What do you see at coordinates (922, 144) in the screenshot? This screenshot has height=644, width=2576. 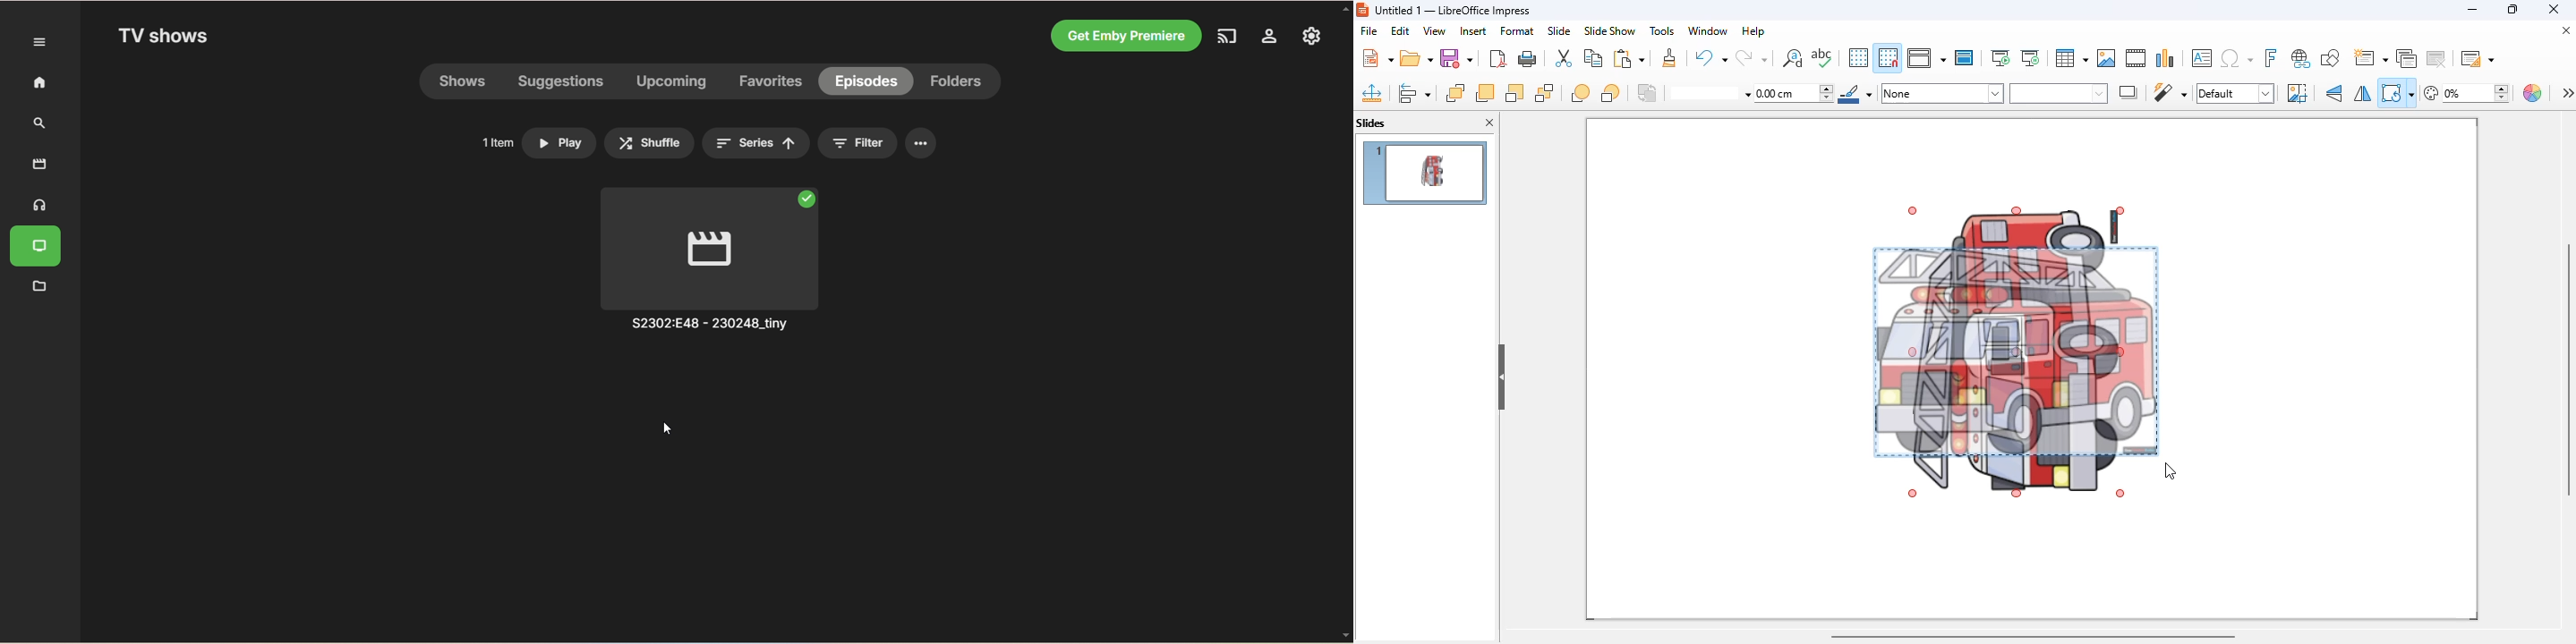 I see `options` at bounding box center [922, 144].